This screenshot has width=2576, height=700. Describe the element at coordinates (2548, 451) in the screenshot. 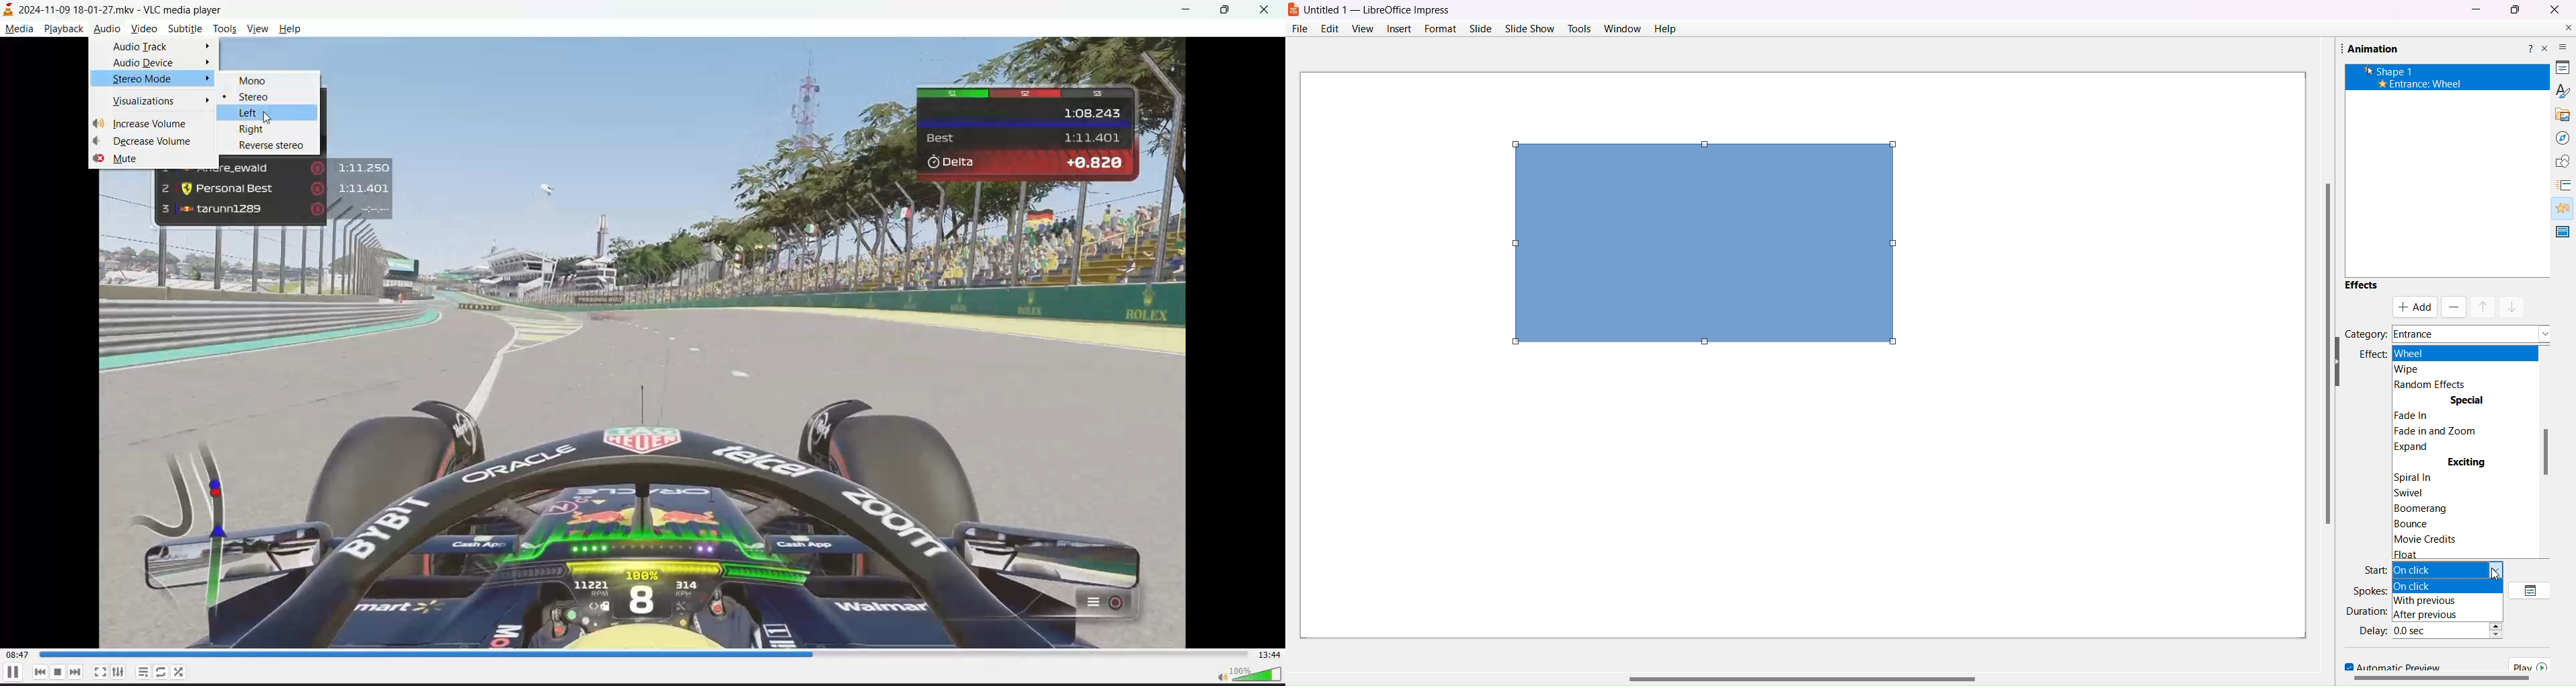

I see `Scroll Bar` at that location.